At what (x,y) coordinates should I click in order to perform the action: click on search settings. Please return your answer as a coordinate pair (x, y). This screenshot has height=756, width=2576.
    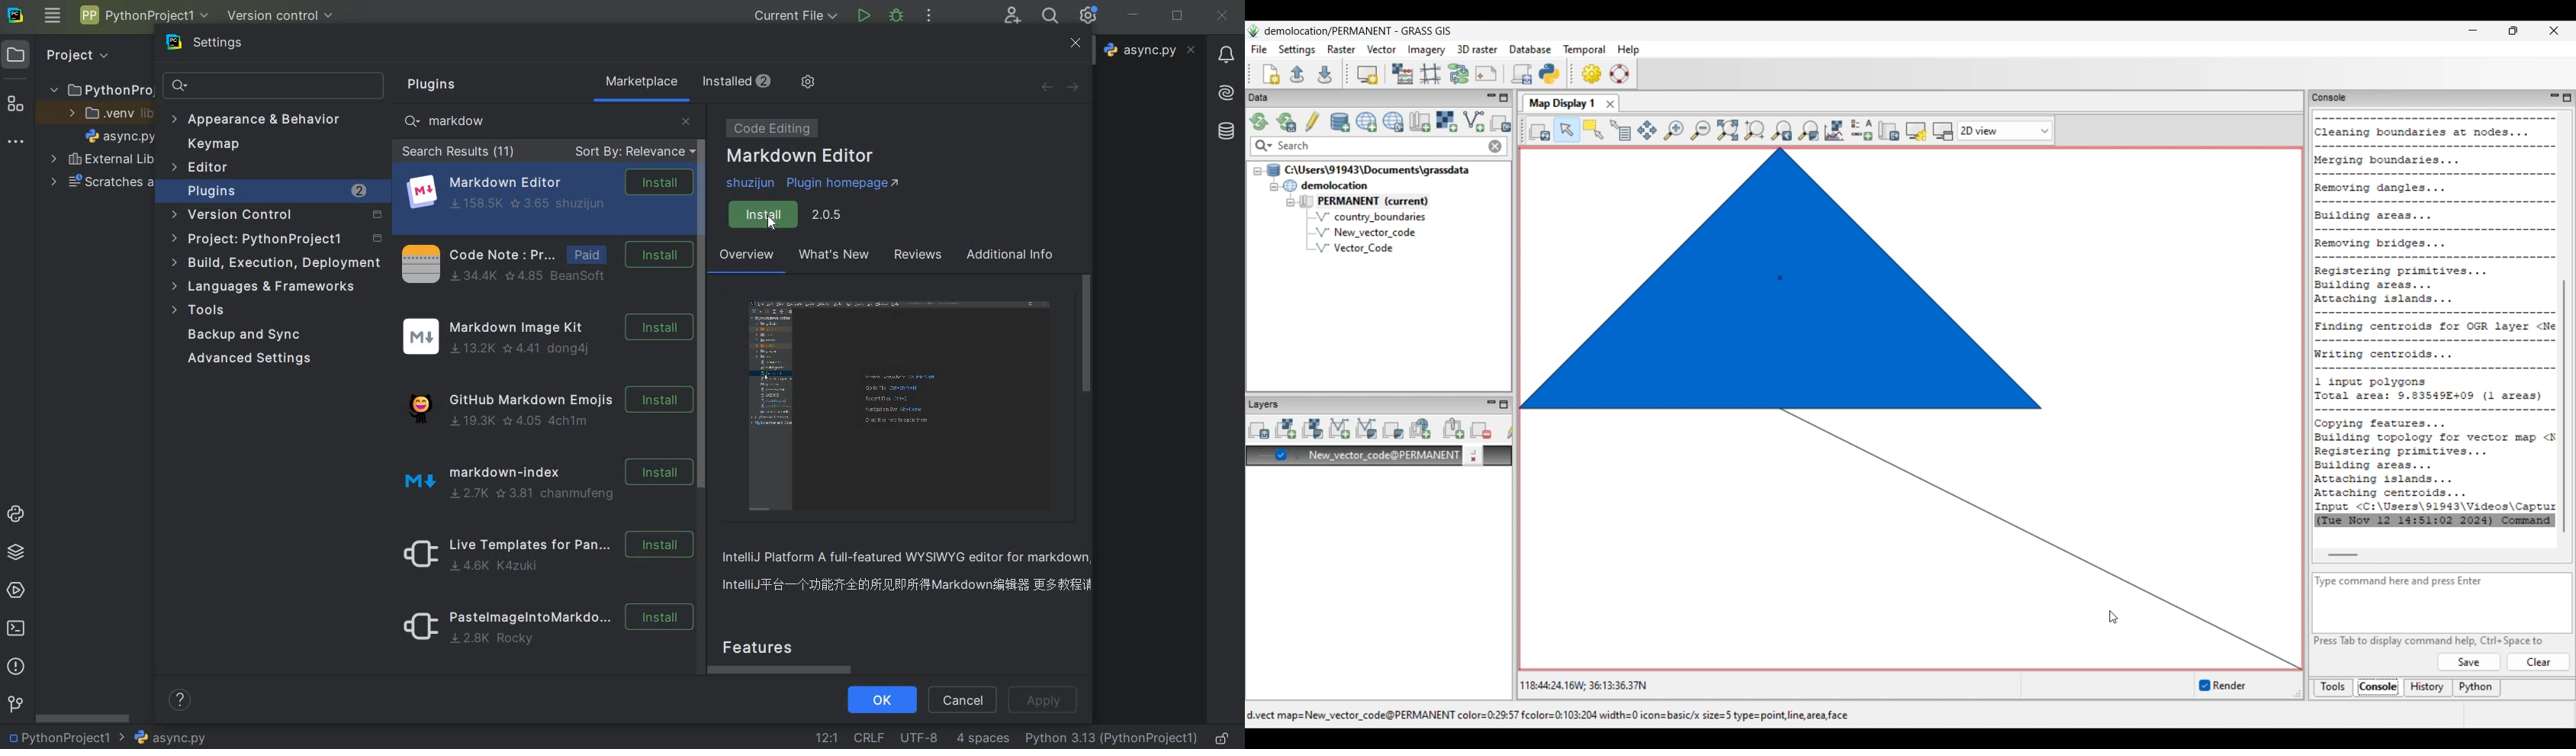
    Looking at the image, I should click on (275, 86).